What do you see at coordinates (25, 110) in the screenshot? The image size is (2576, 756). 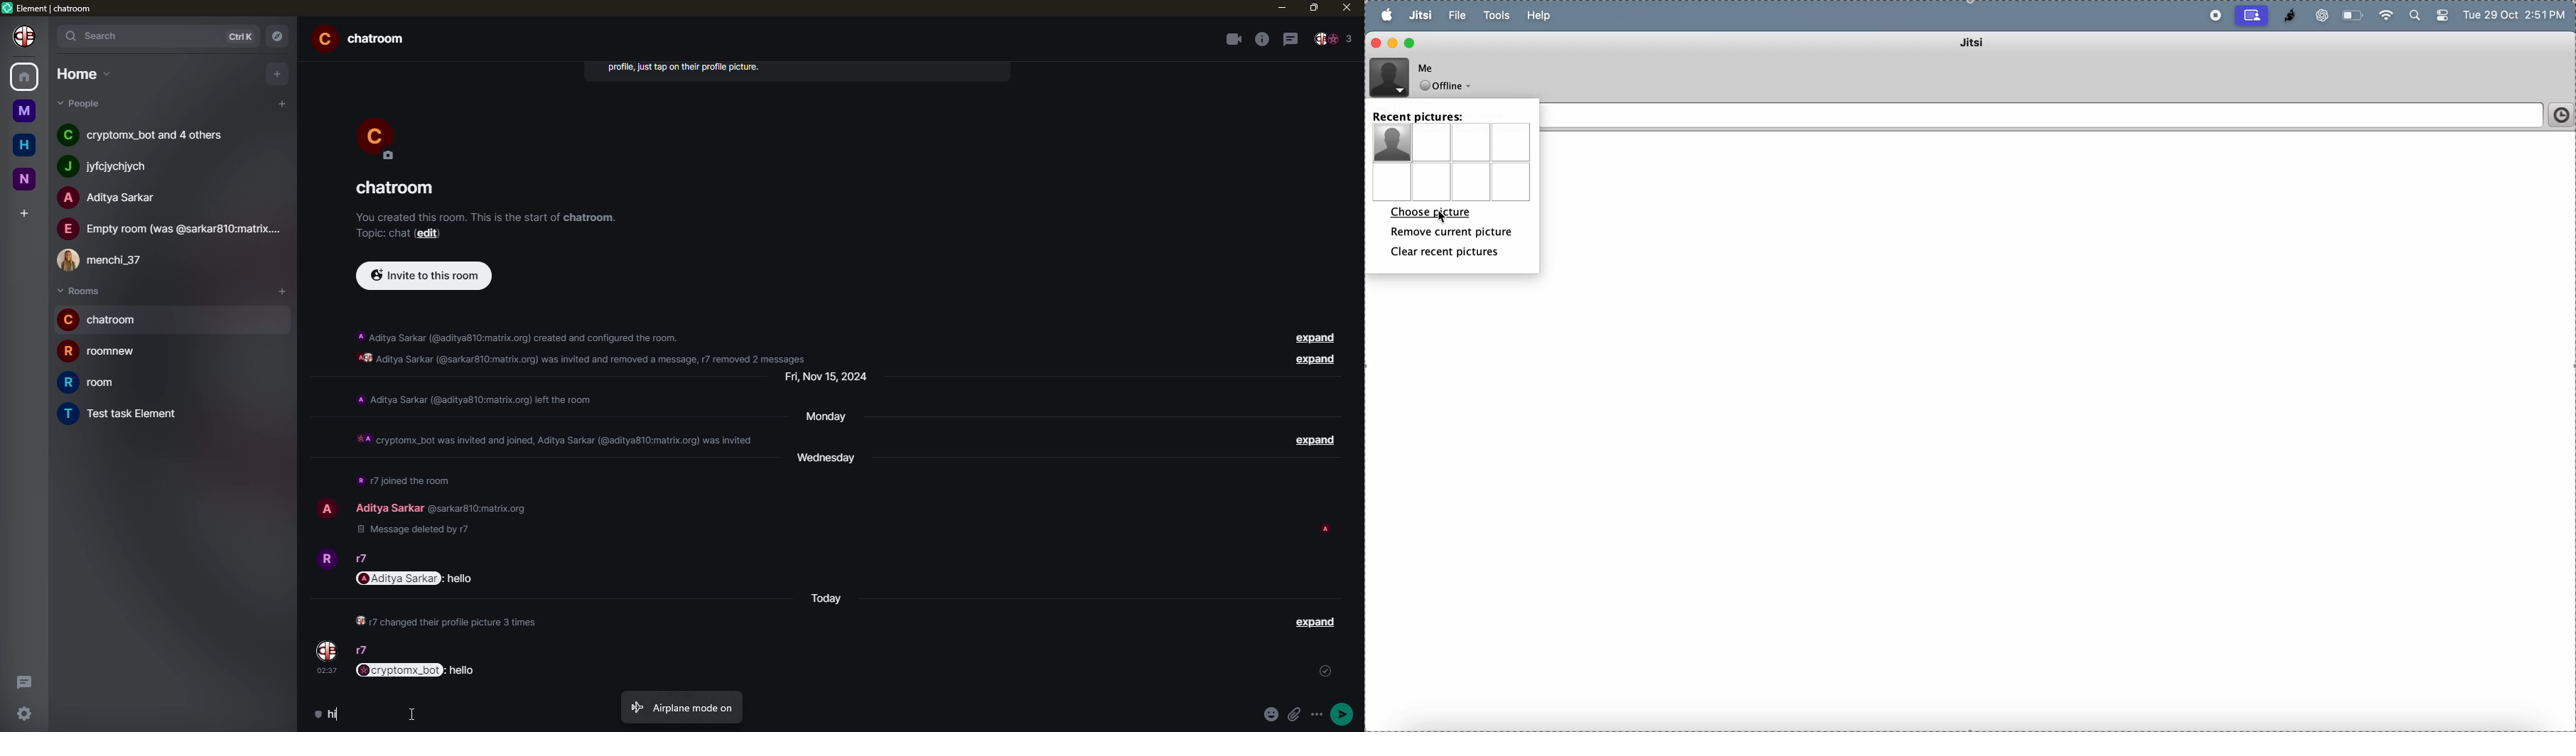 I see `m` at bounding box center [25, 110].